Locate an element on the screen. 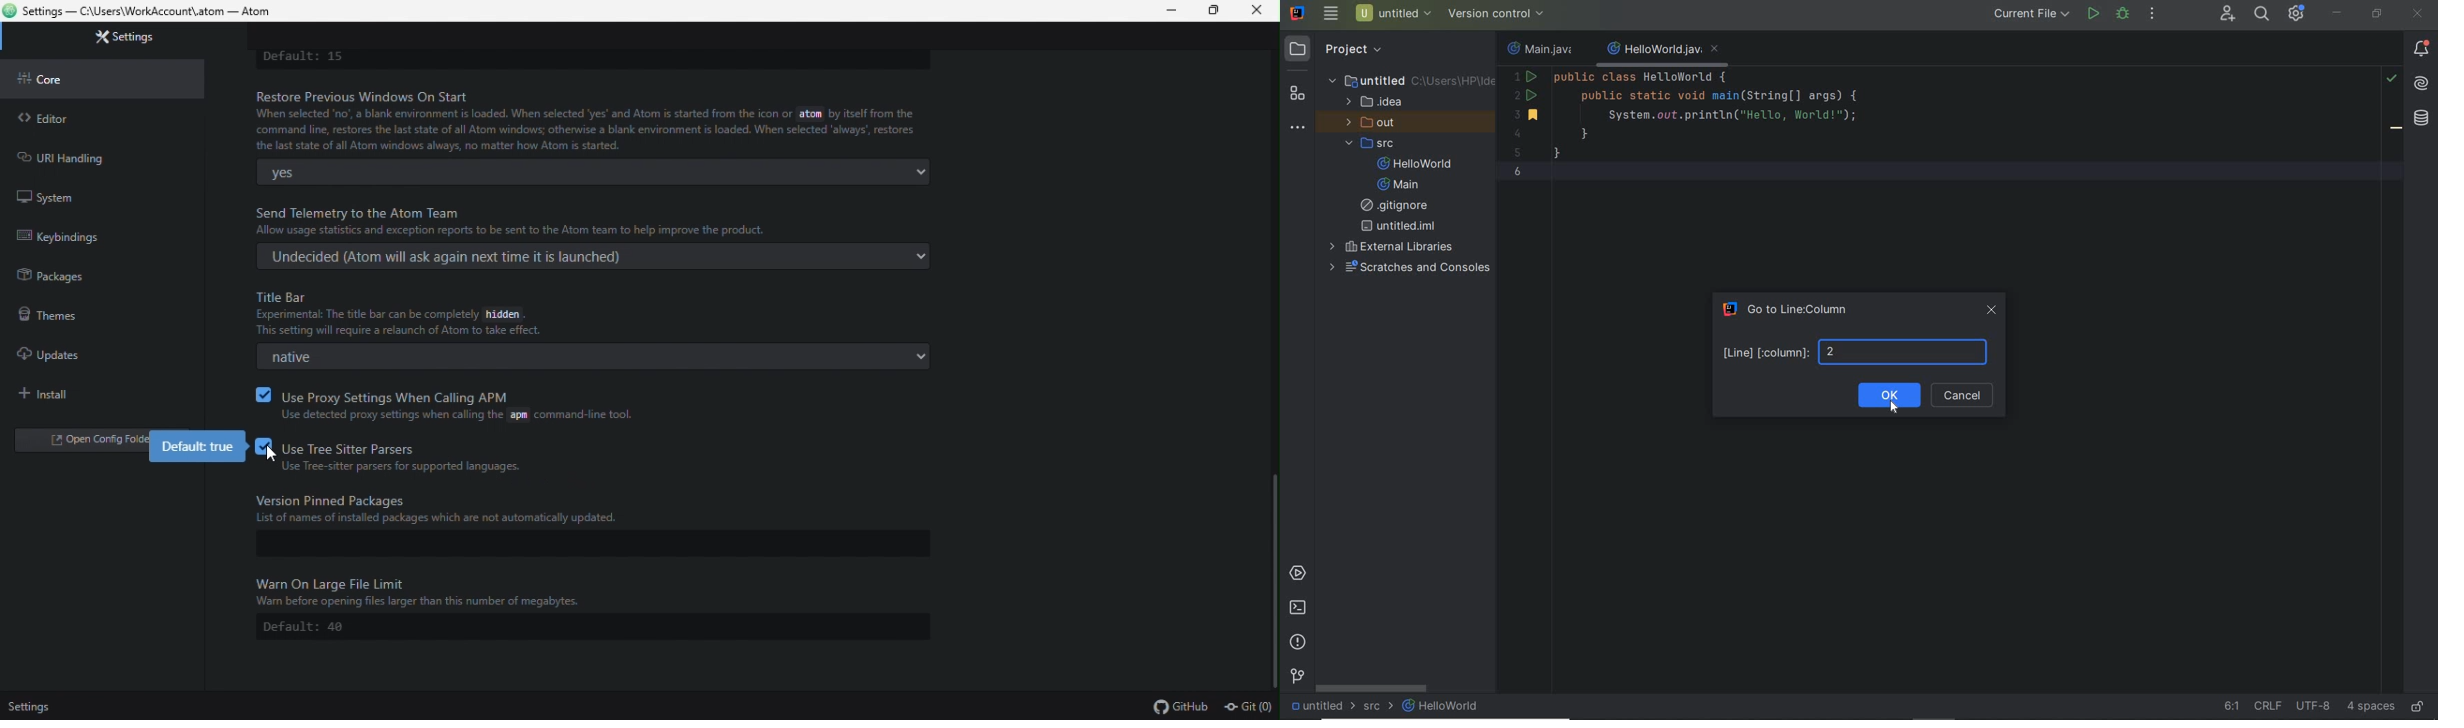 The width and height of the screenshot is (2464, 728). GitHub is located at coordinates (1184, 707).